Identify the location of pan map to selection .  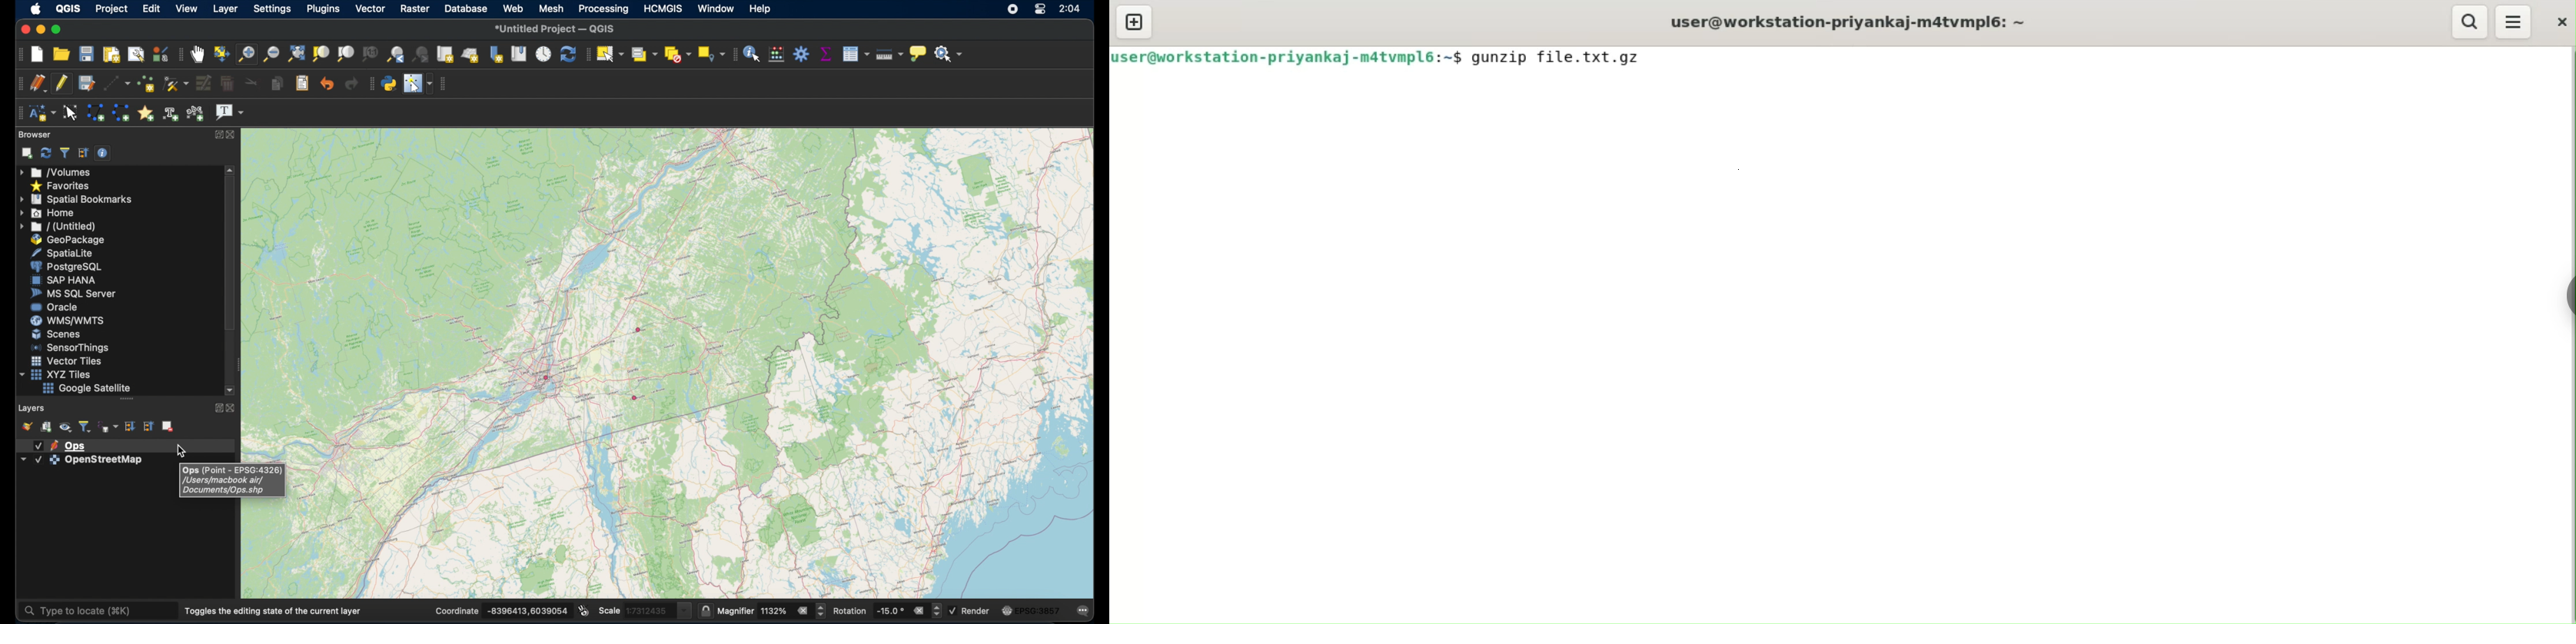
(221, 53).